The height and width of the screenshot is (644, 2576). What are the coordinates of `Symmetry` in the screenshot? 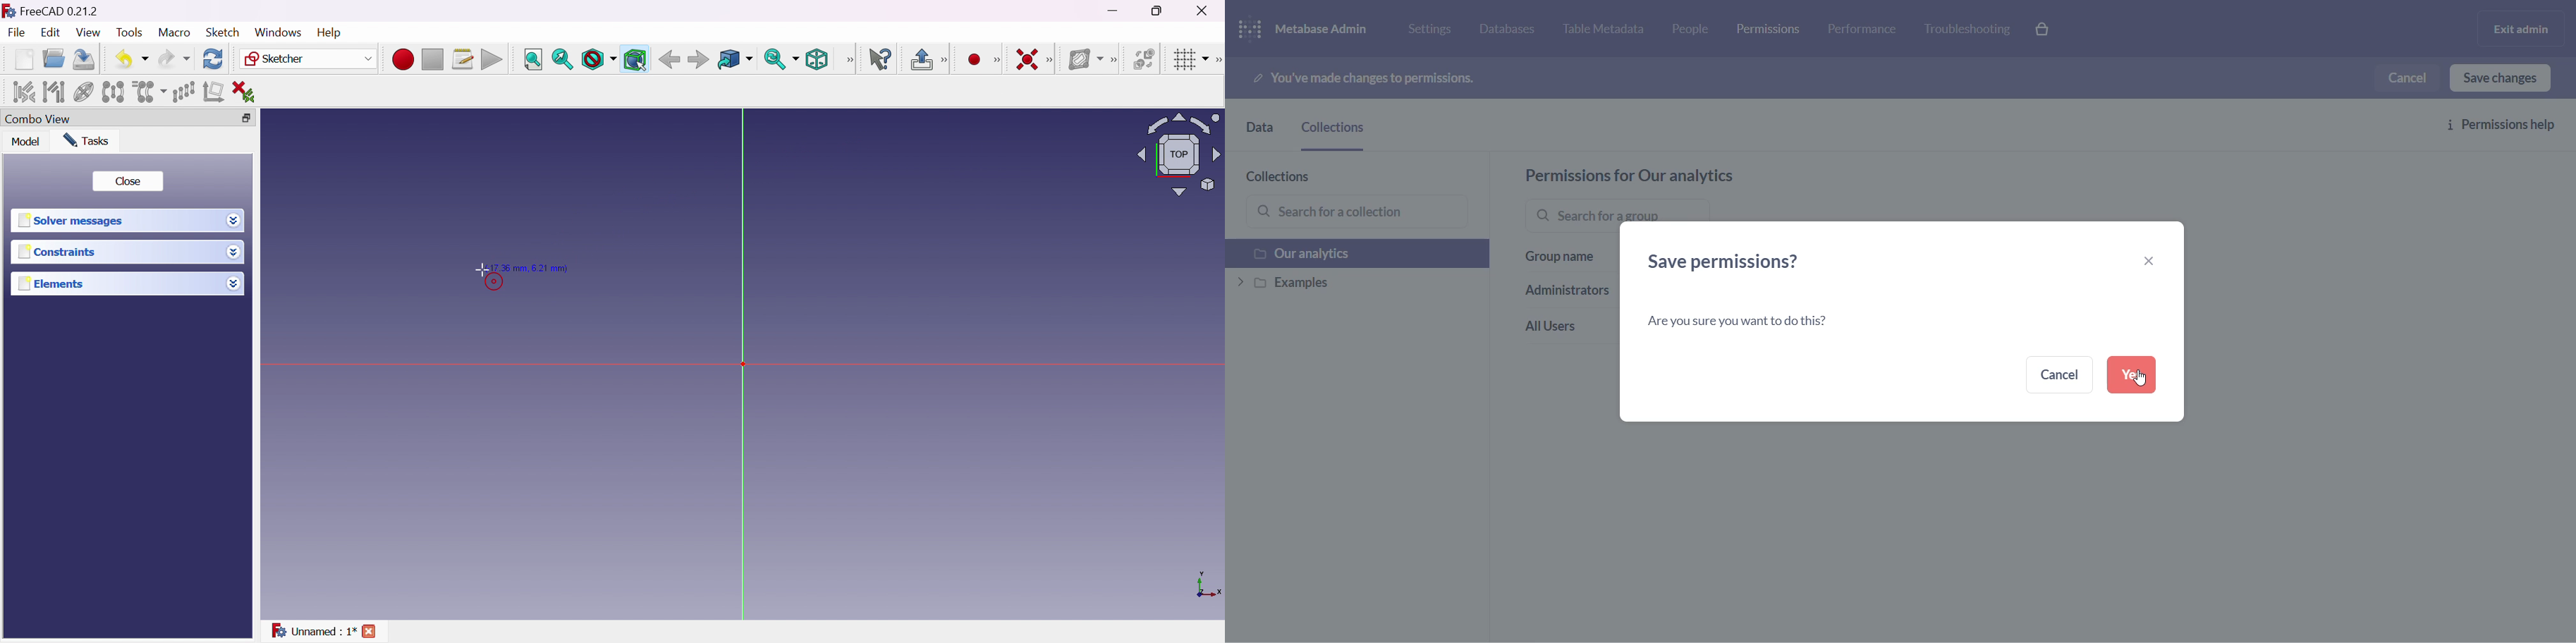 It's located at (113, 92).